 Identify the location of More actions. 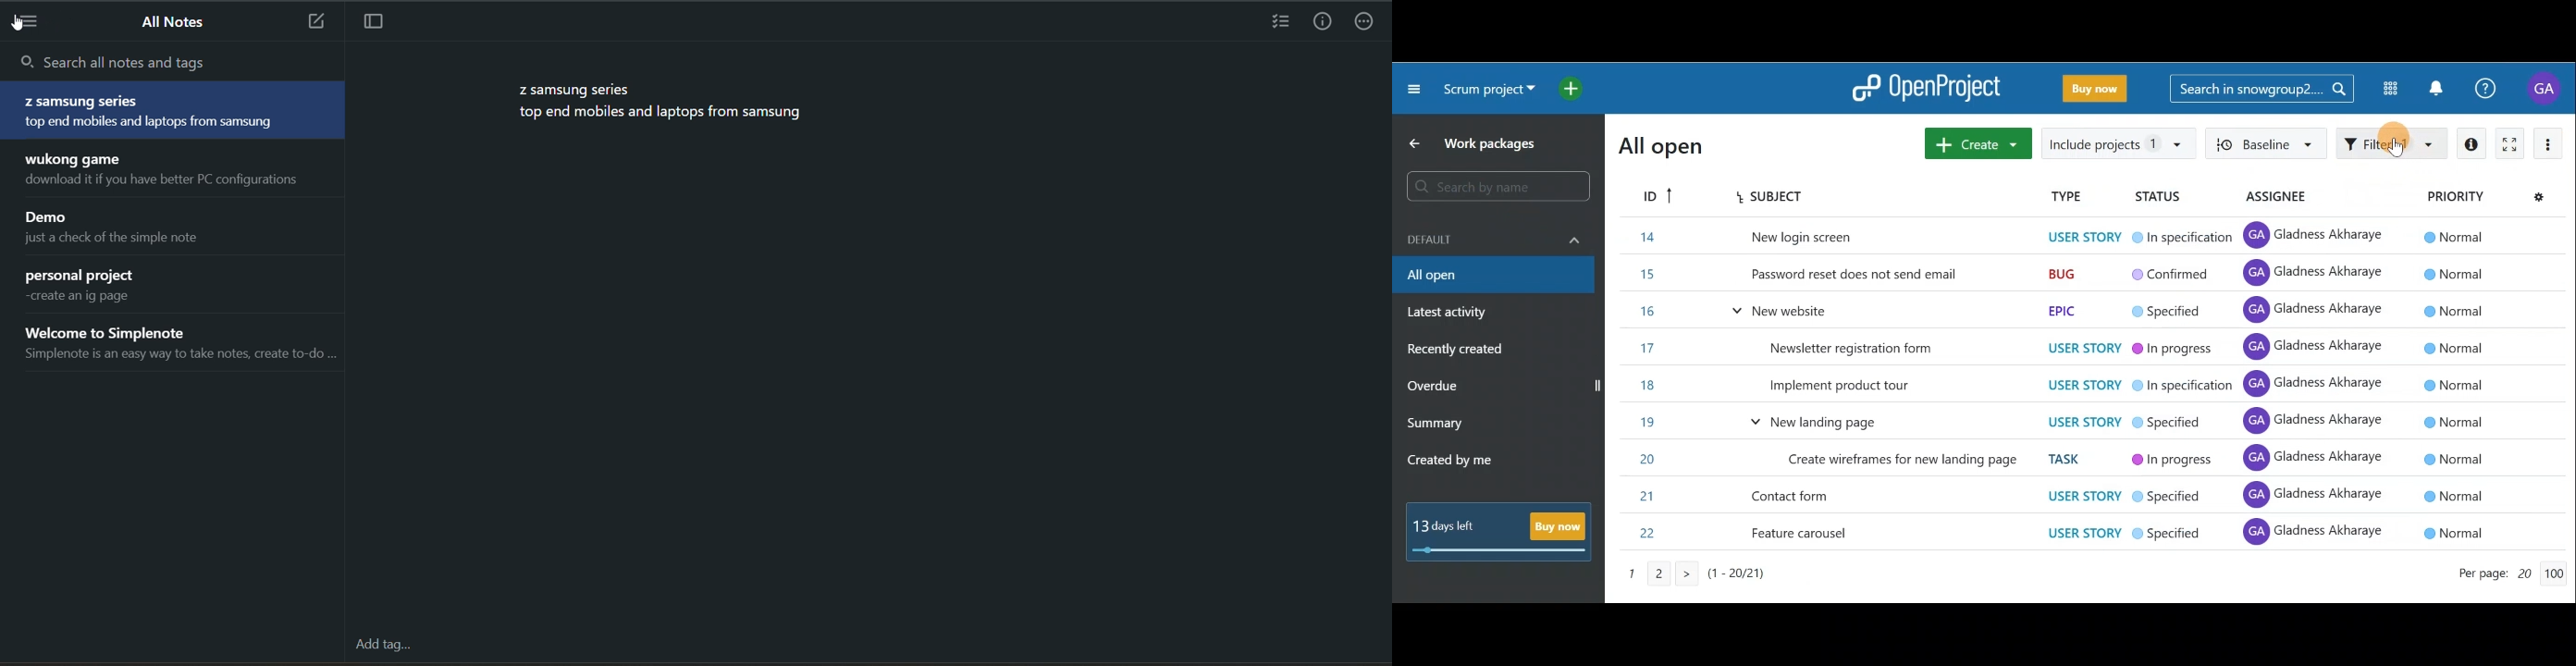
(2548, 147).